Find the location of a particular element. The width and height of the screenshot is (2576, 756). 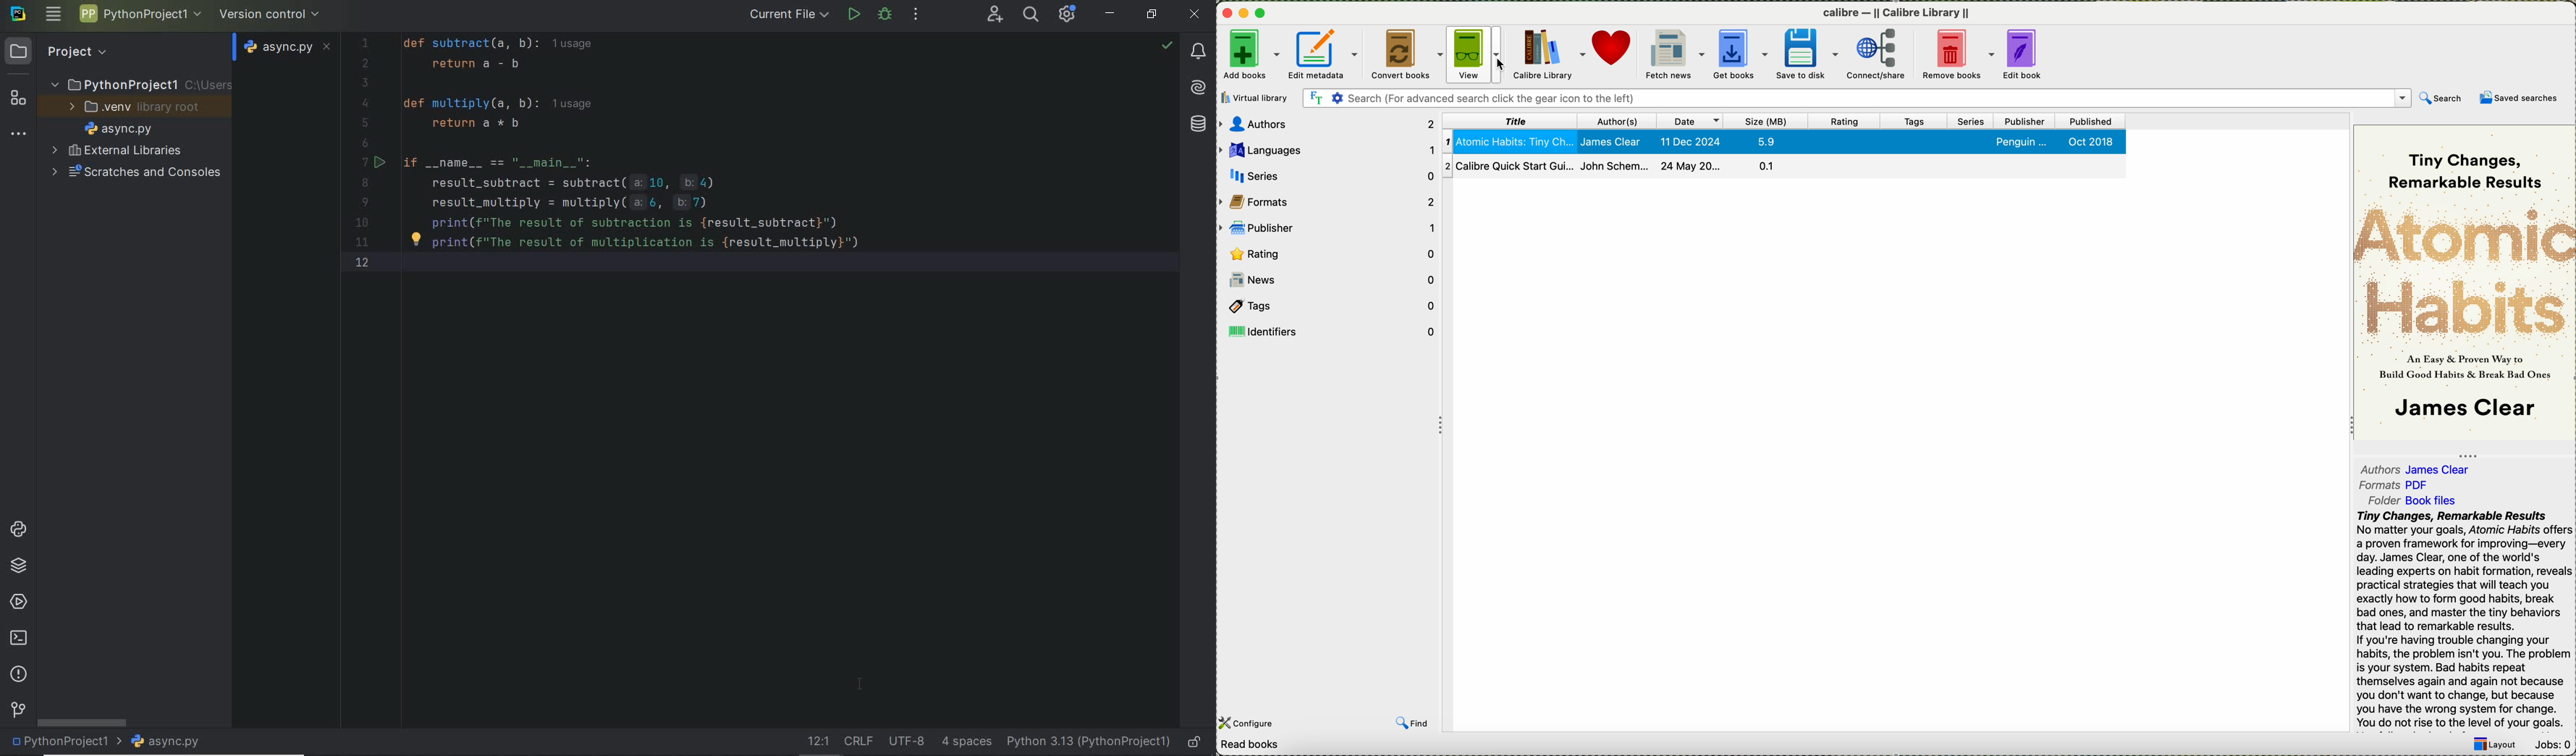

file name is located at coordinates (166, 742).